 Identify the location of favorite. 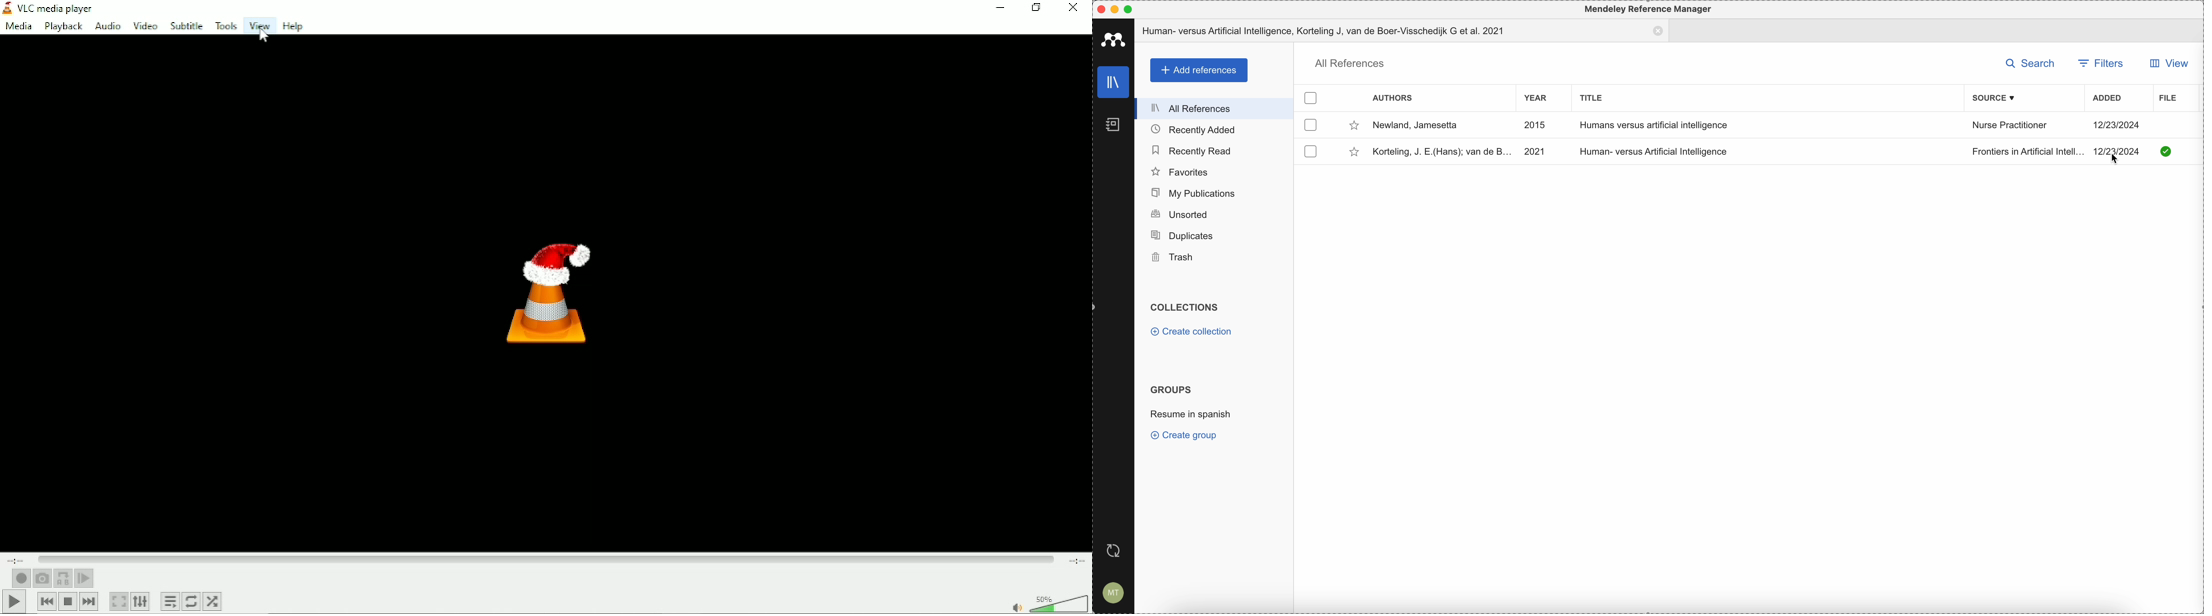
(1349, 153).